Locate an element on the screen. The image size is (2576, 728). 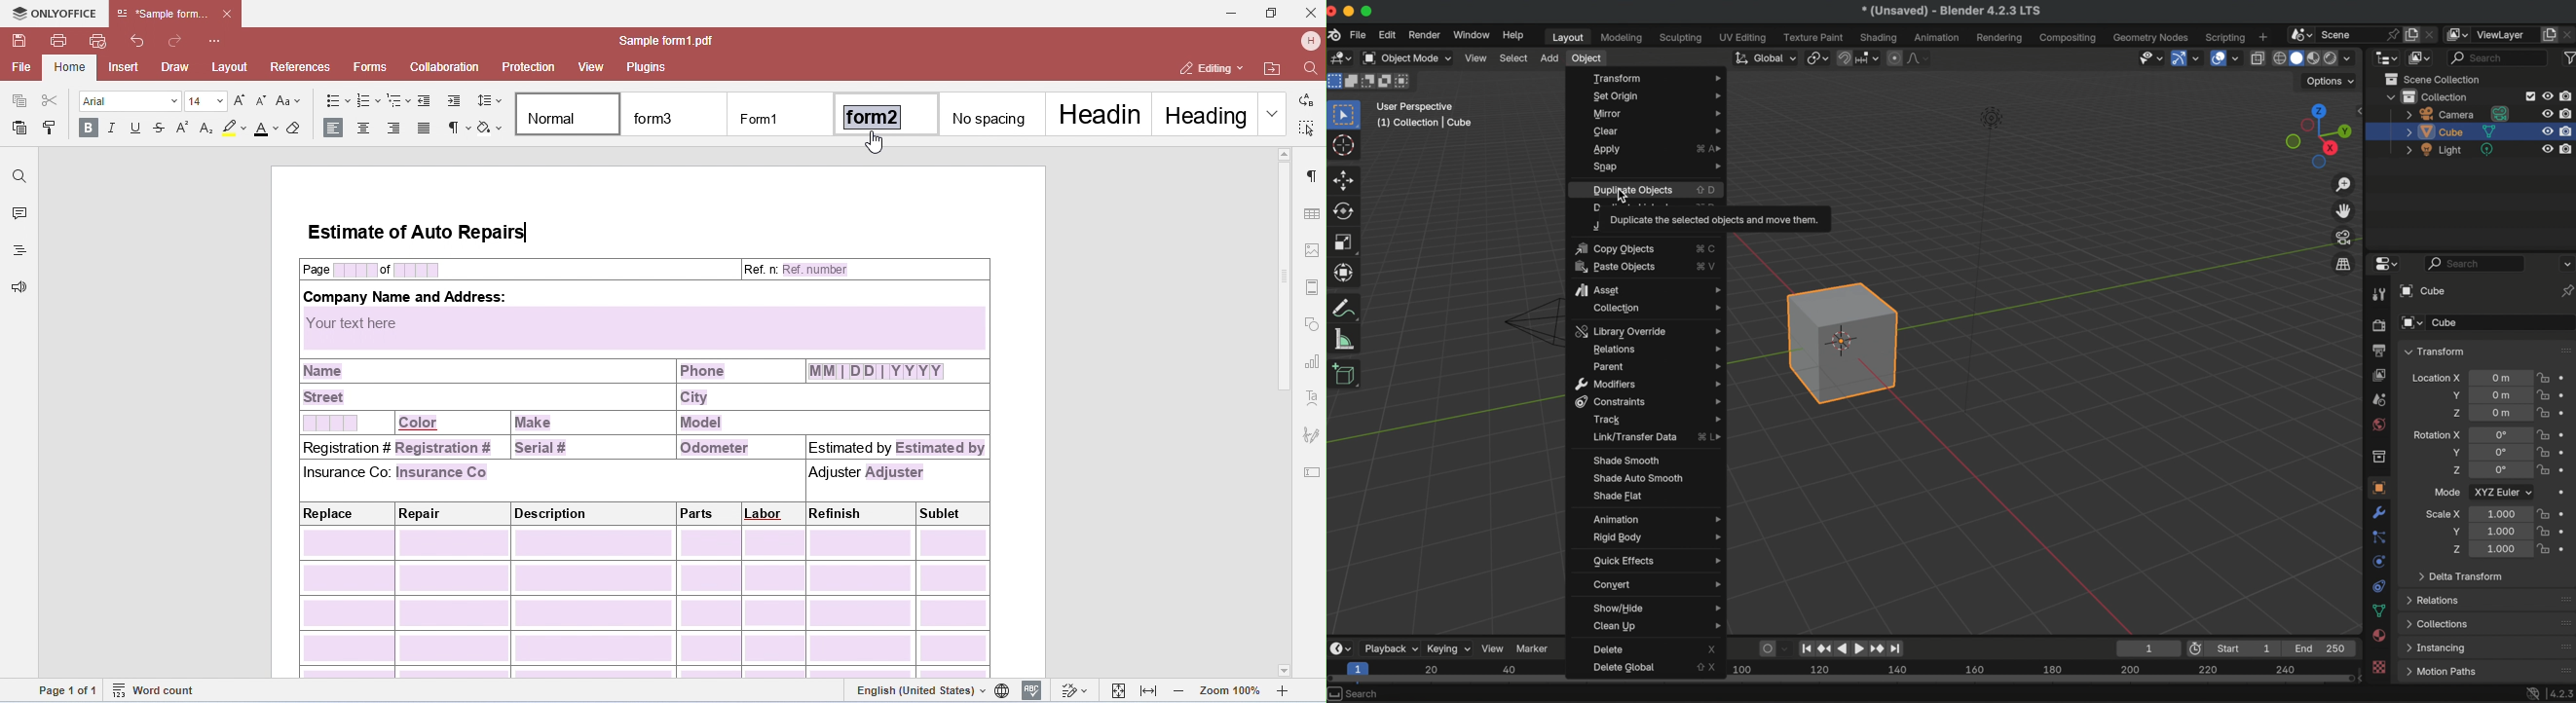
mirror menu is located at coordinates (1654, 114).